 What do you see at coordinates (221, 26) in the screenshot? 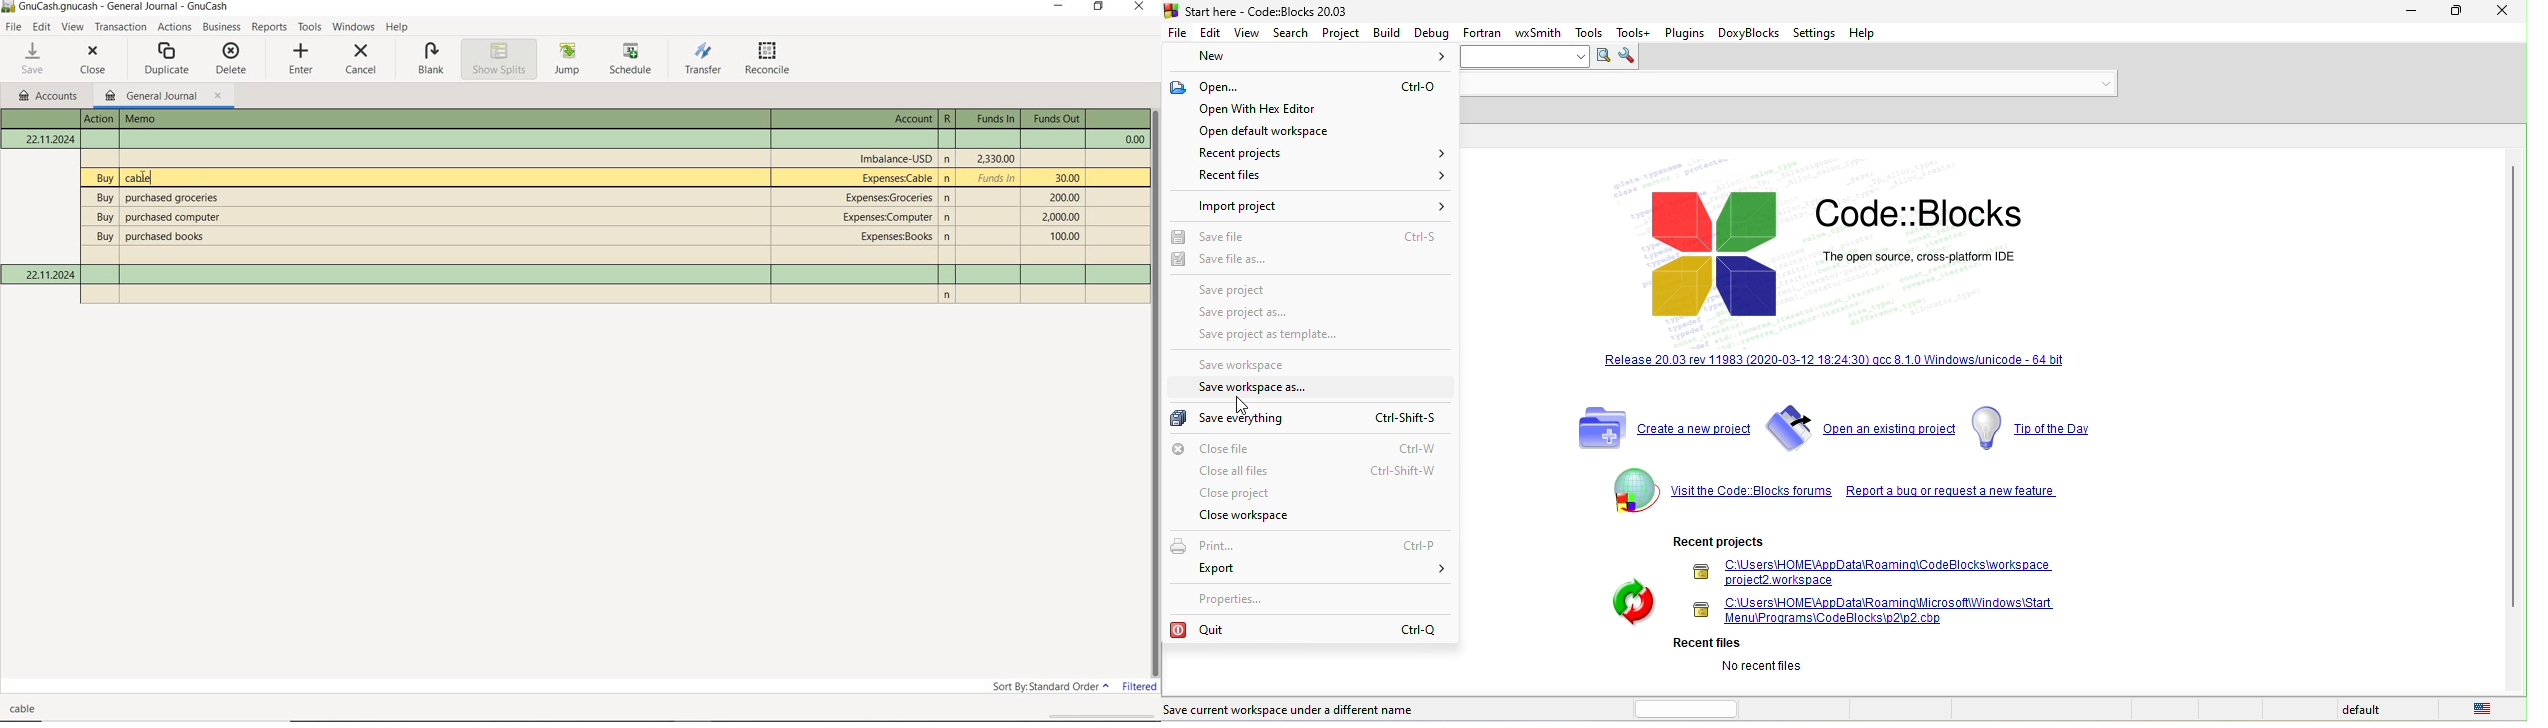
I see `BUSINESS` at bounding box center [221, 26].